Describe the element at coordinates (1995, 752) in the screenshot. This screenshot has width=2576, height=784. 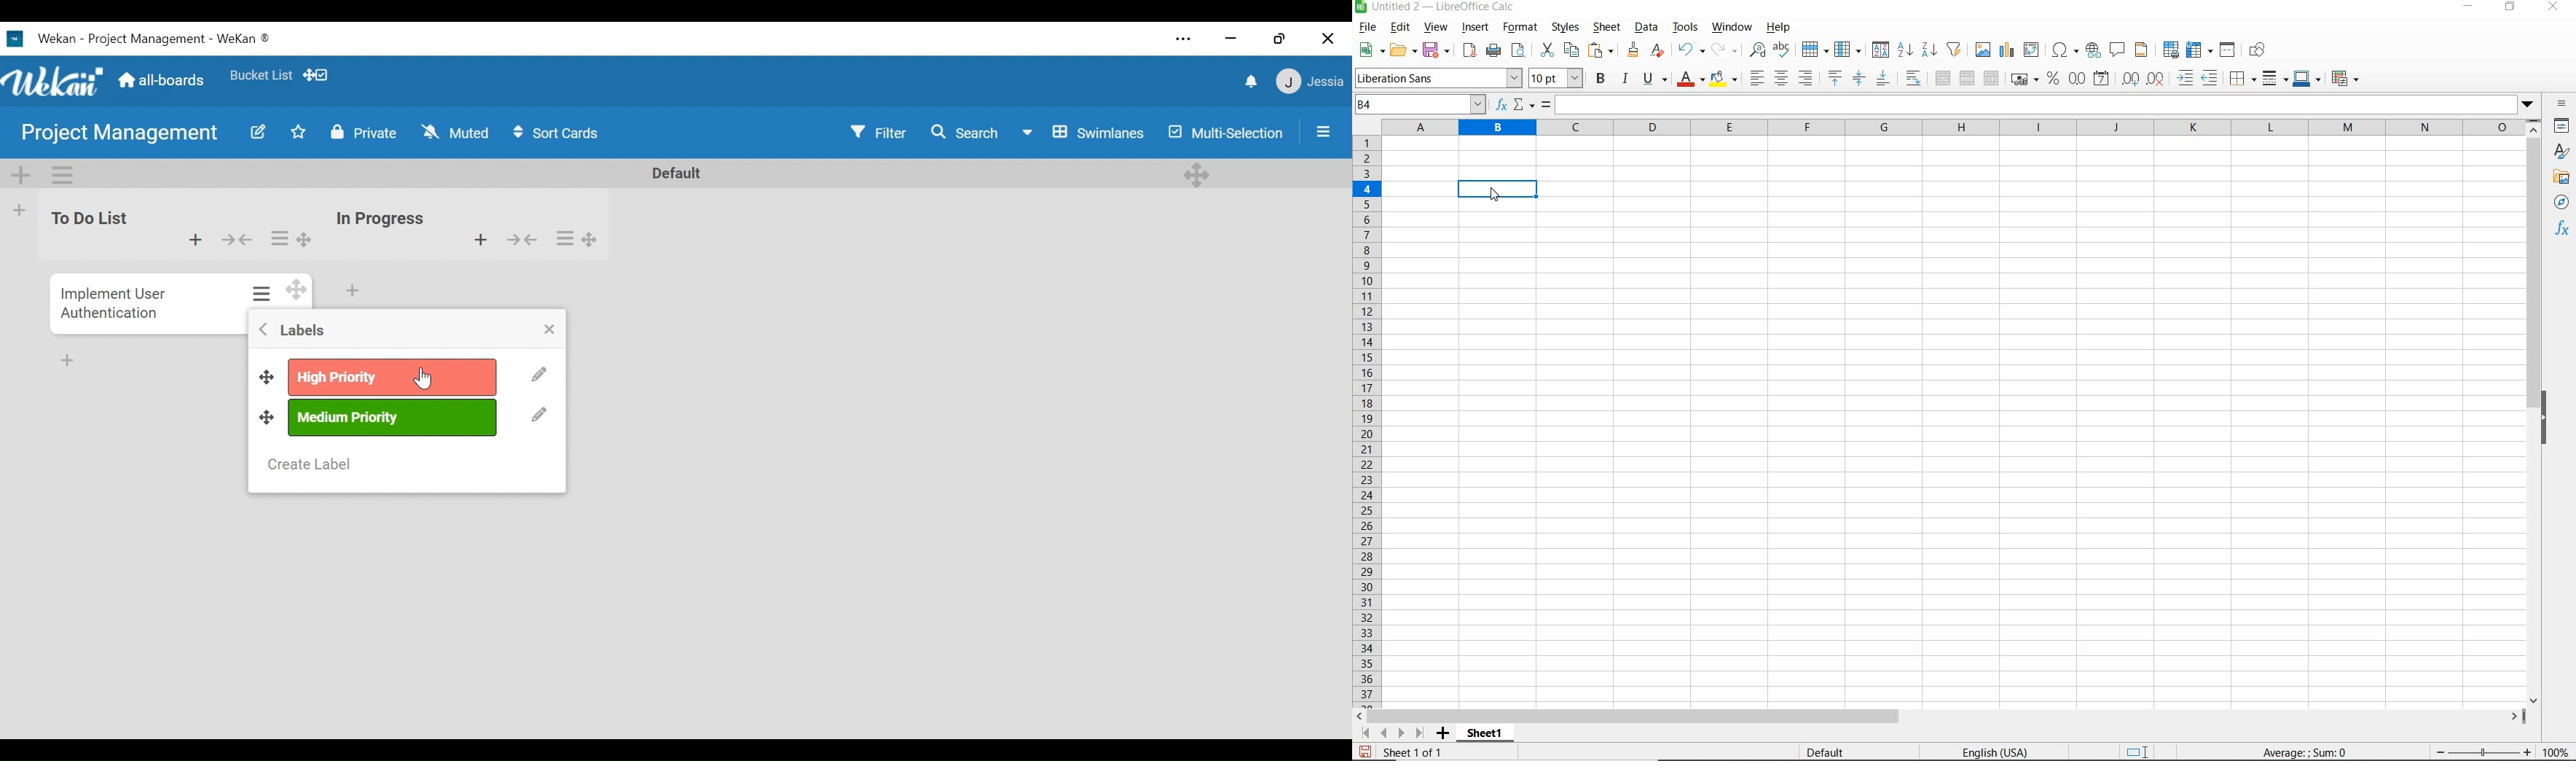
I see `text language` at that location.